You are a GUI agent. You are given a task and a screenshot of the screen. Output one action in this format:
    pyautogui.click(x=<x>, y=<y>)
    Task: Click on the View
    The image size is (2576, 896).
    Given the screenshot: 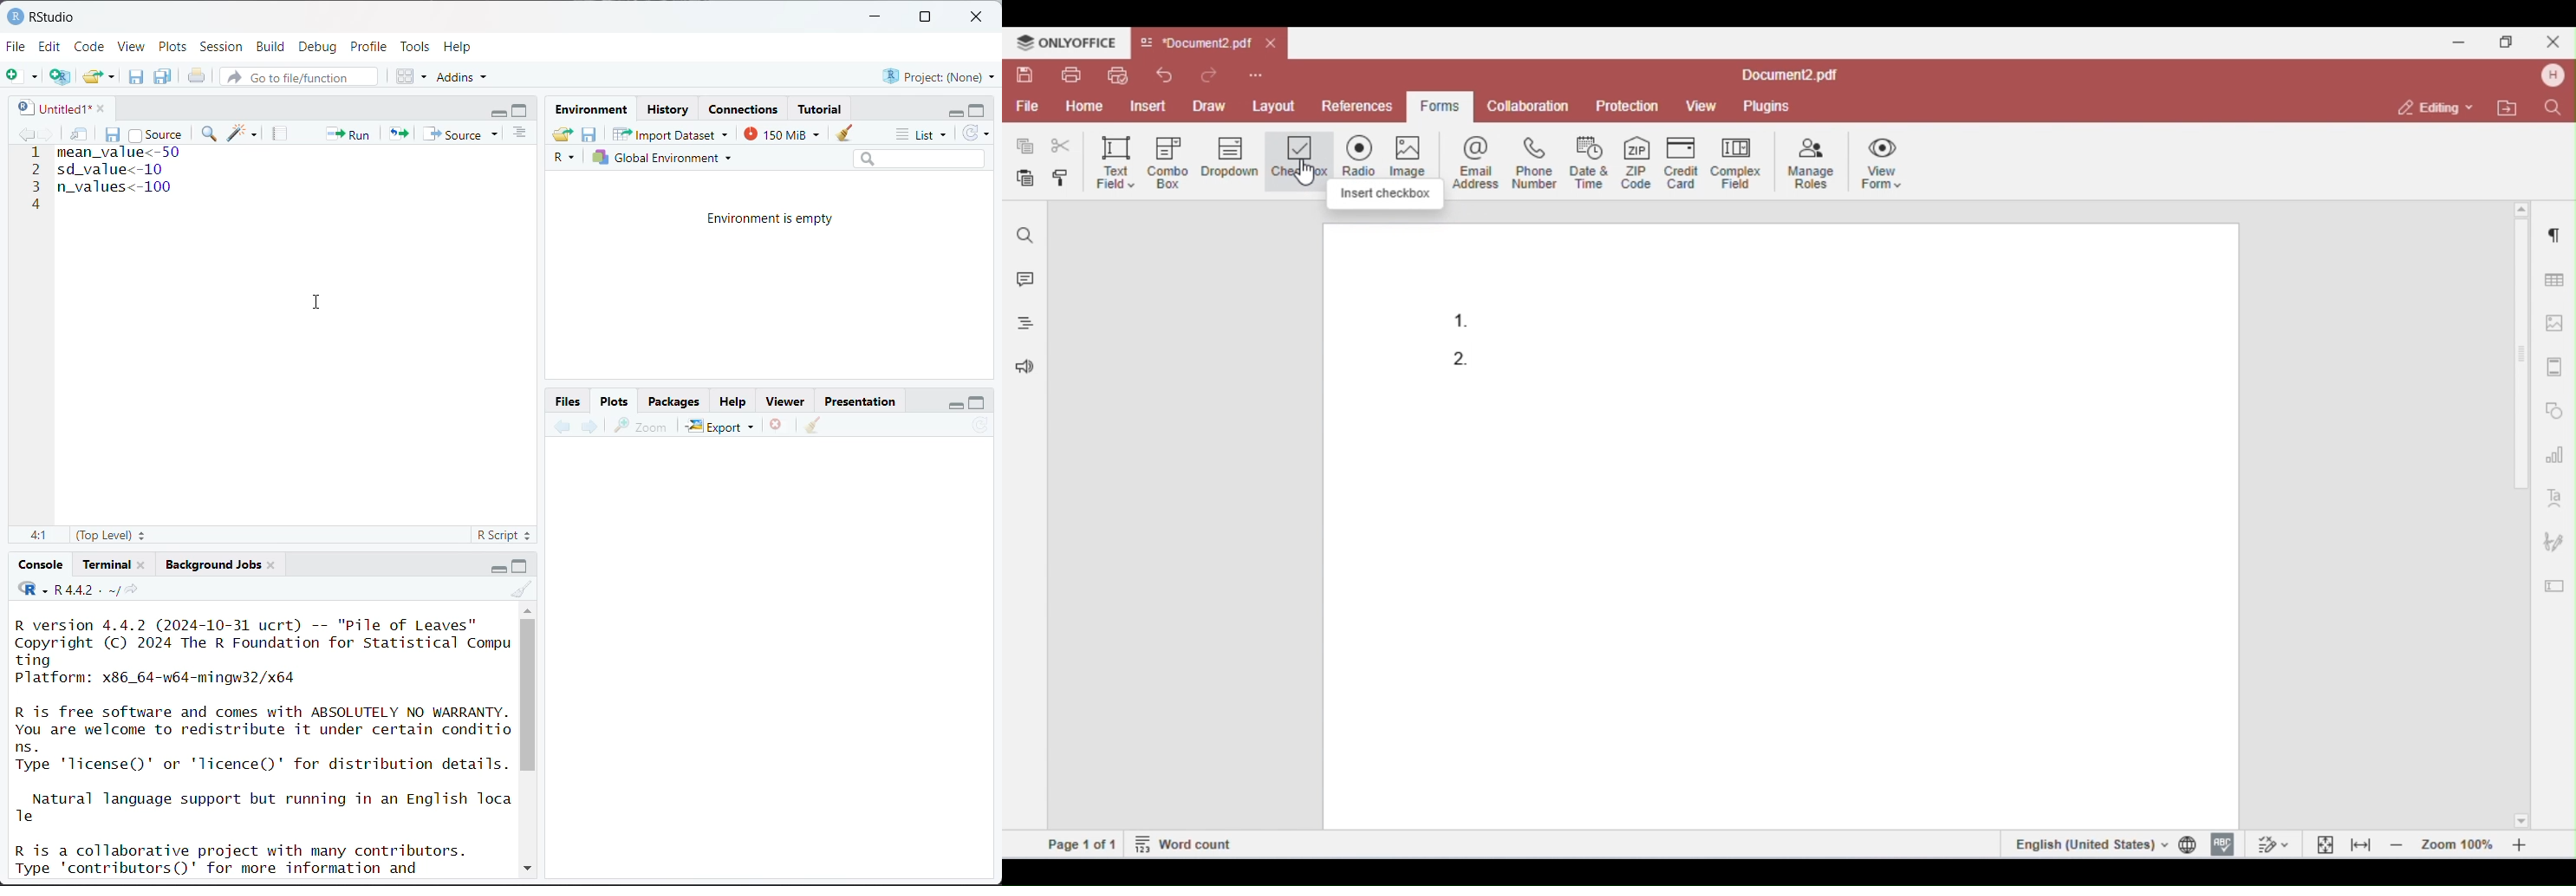 What is the action you would take?
    pyautogui.click(x=132, y=48)
    